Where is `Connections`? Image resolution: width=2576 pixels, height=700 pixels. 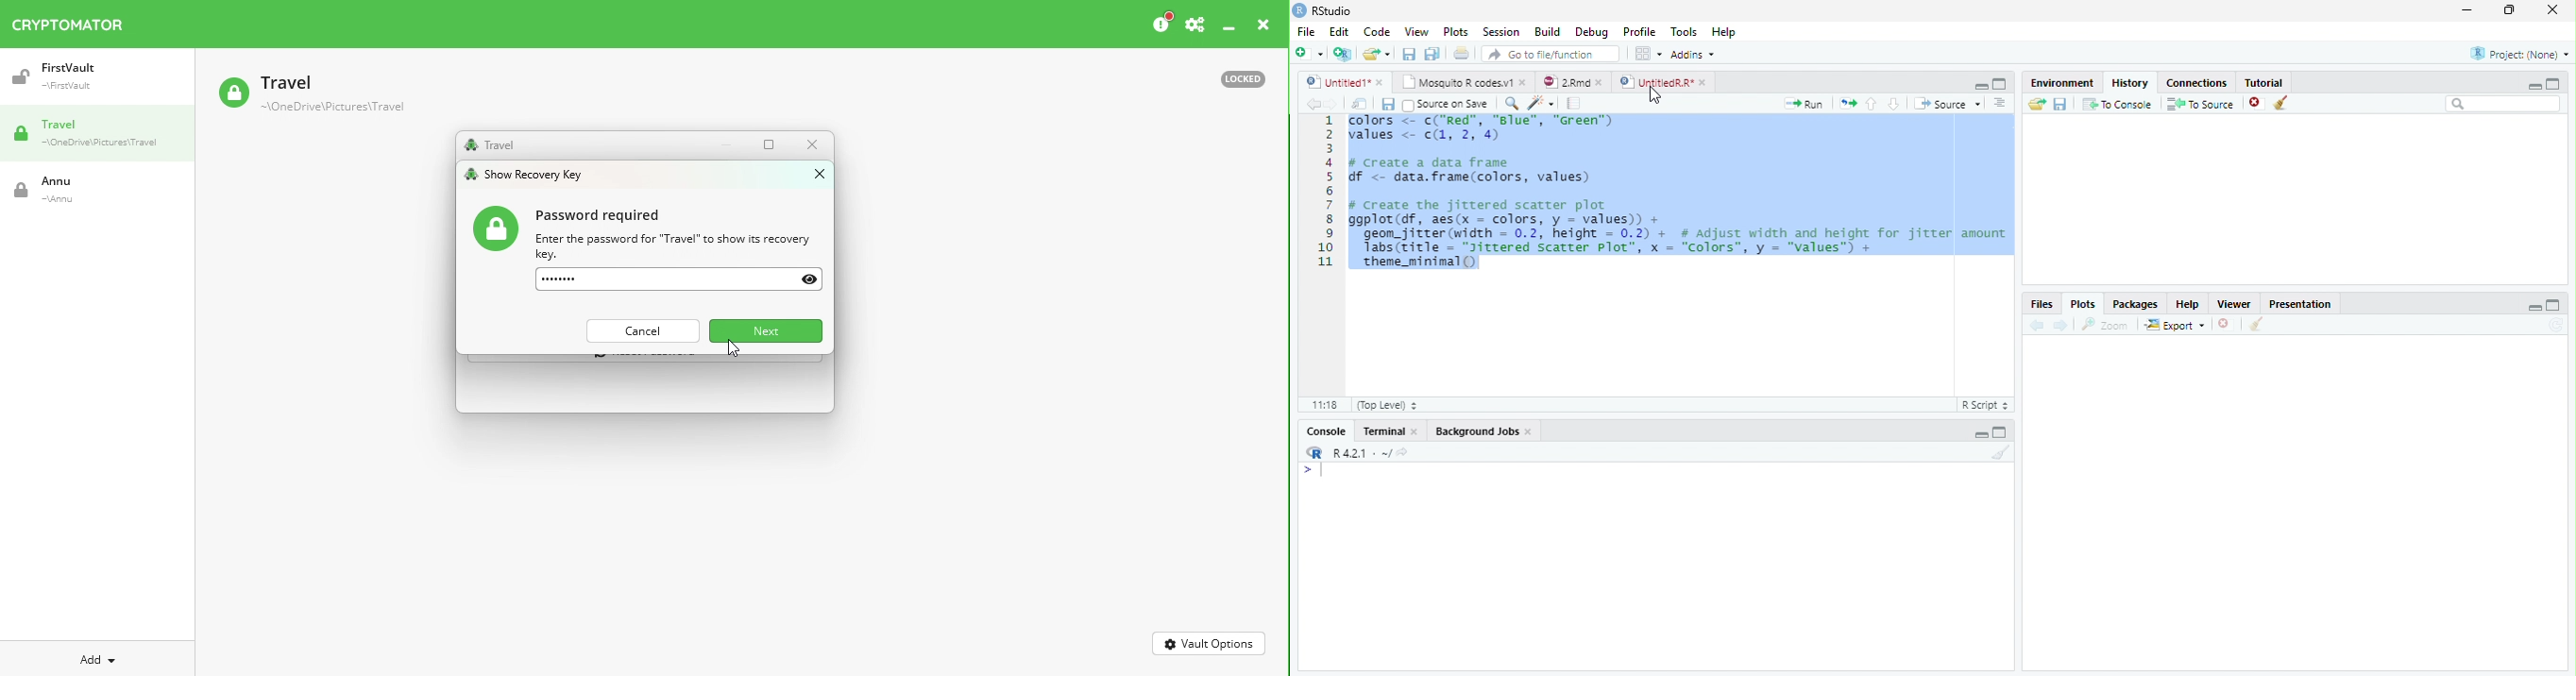
Connections is located at coordinates (2197, 83).